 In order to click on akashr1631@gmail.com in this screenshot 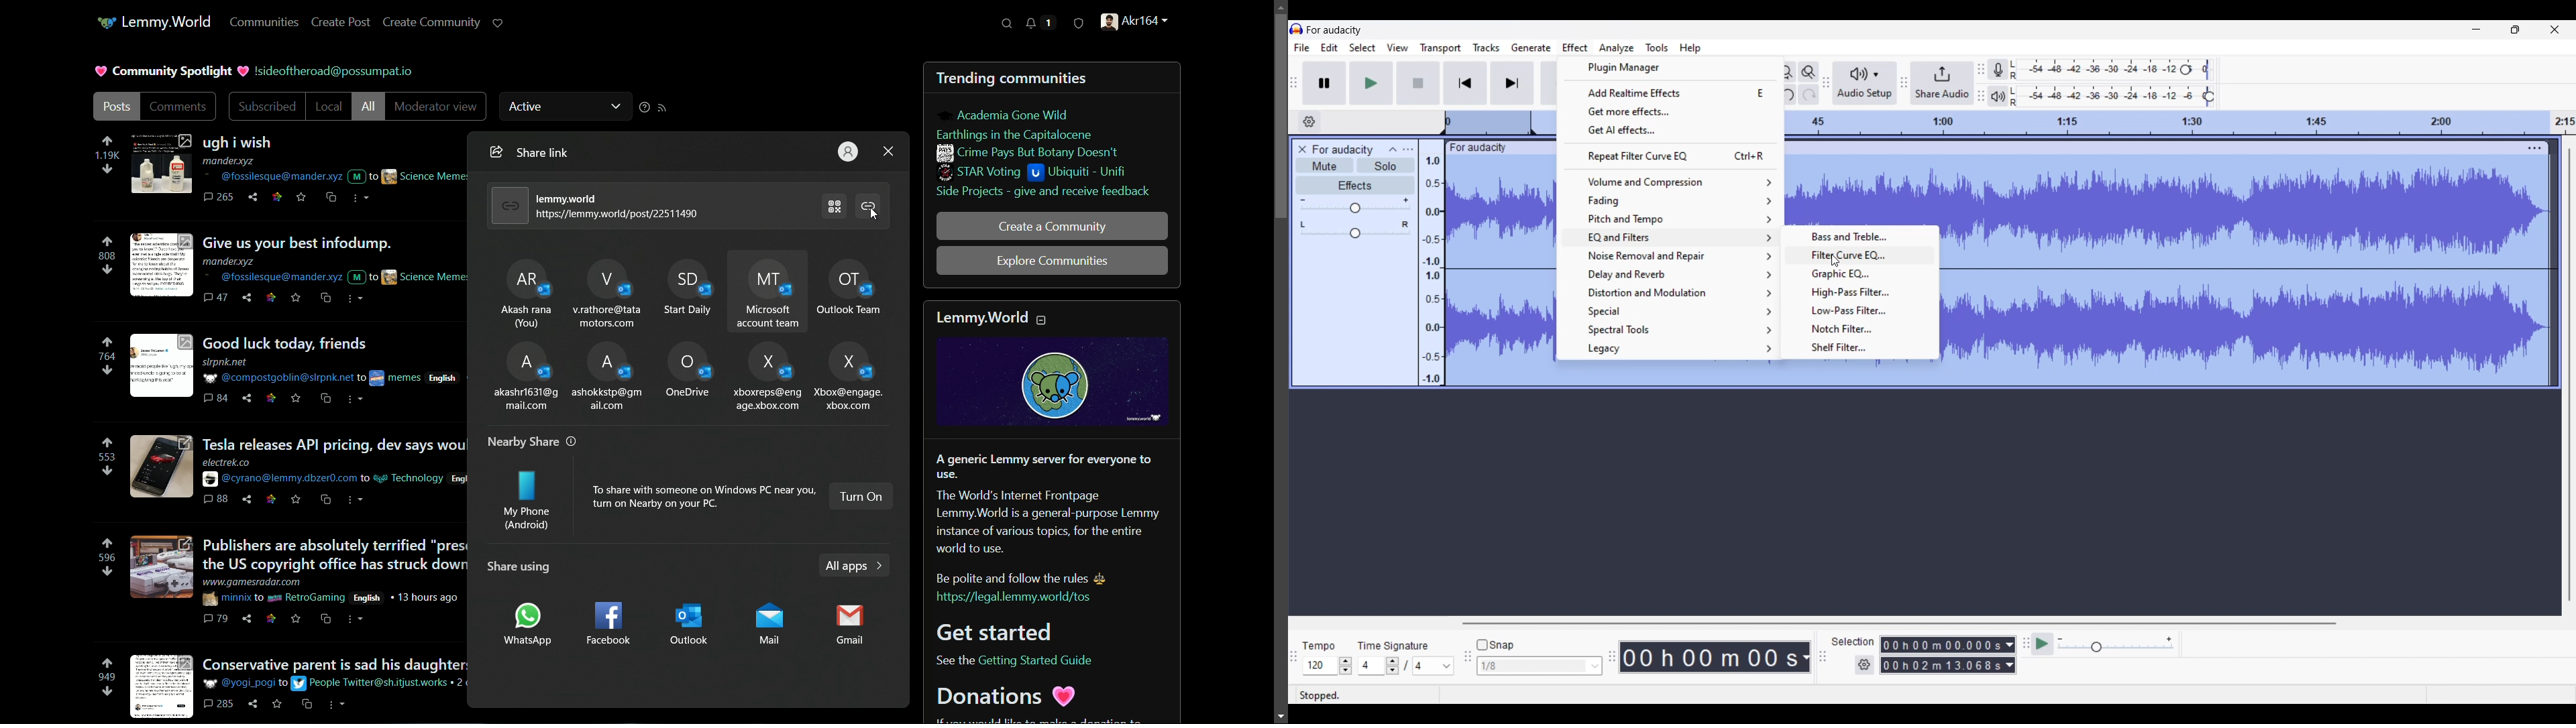, I will do `click(525, 376)`.